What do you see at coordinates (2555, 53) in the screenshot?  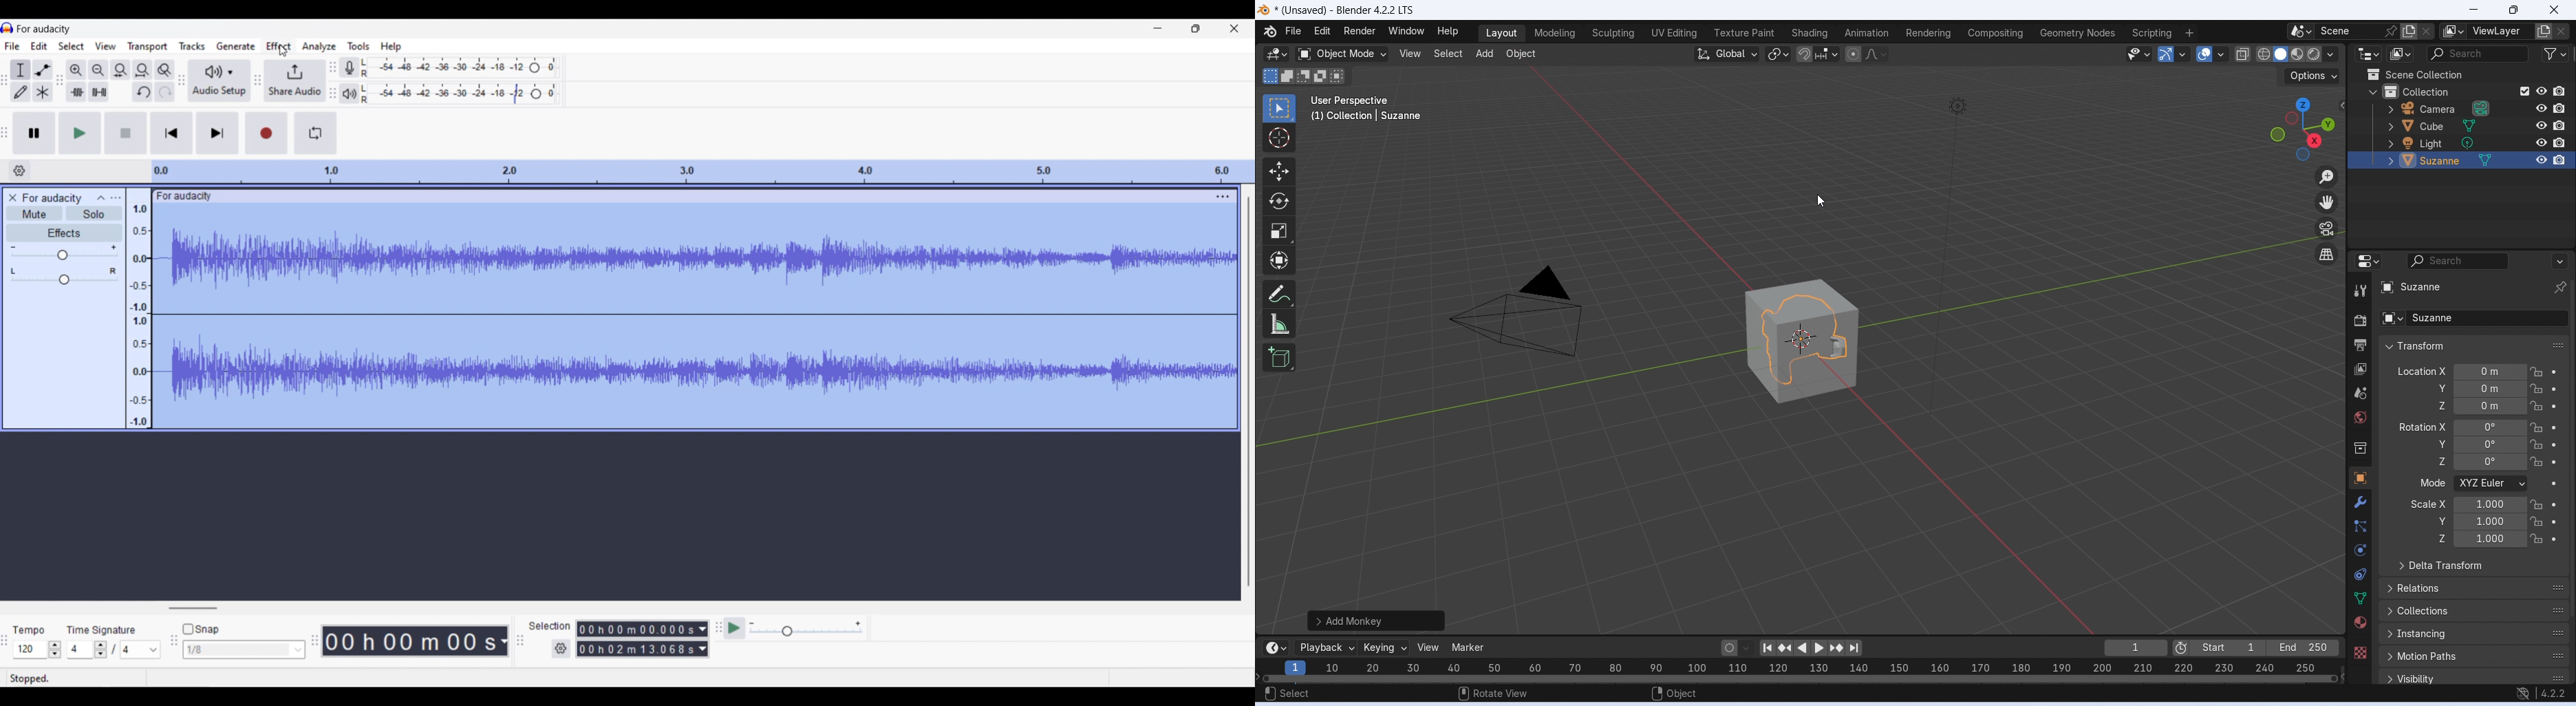 I see `filter` at bounding box center [2555, 53].